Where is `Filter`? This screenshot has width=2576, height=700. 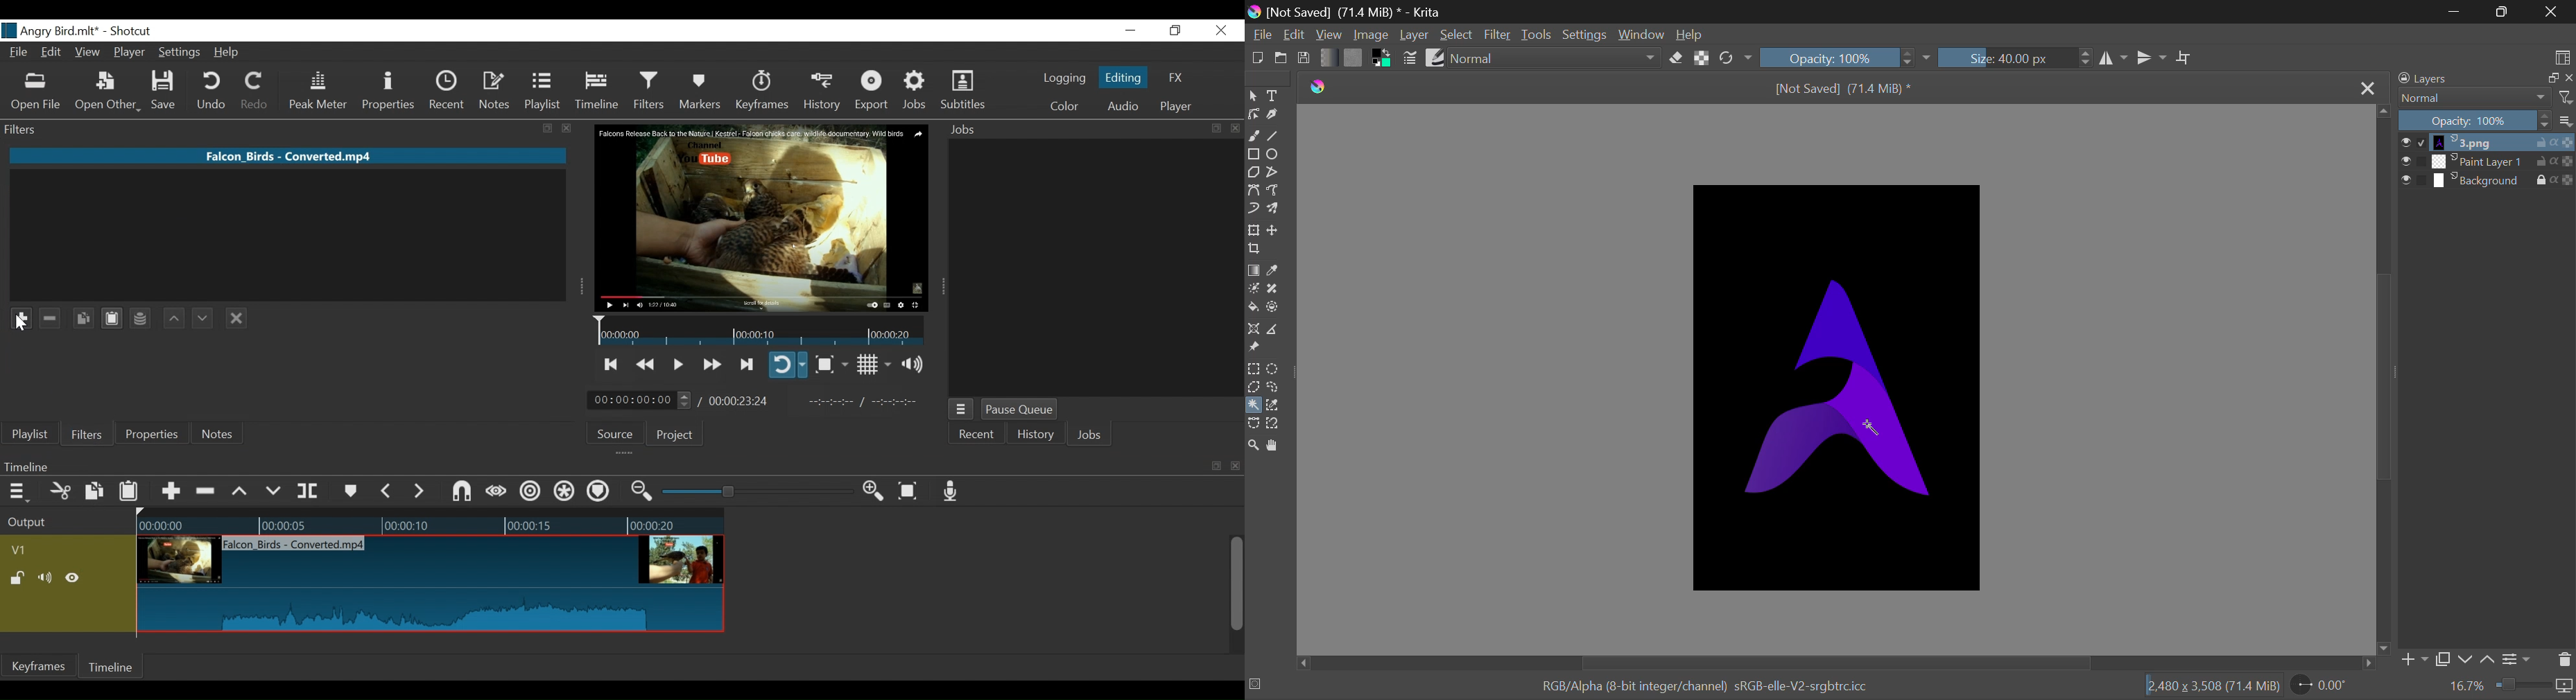 Filter is located at coordinates (1499, 35).